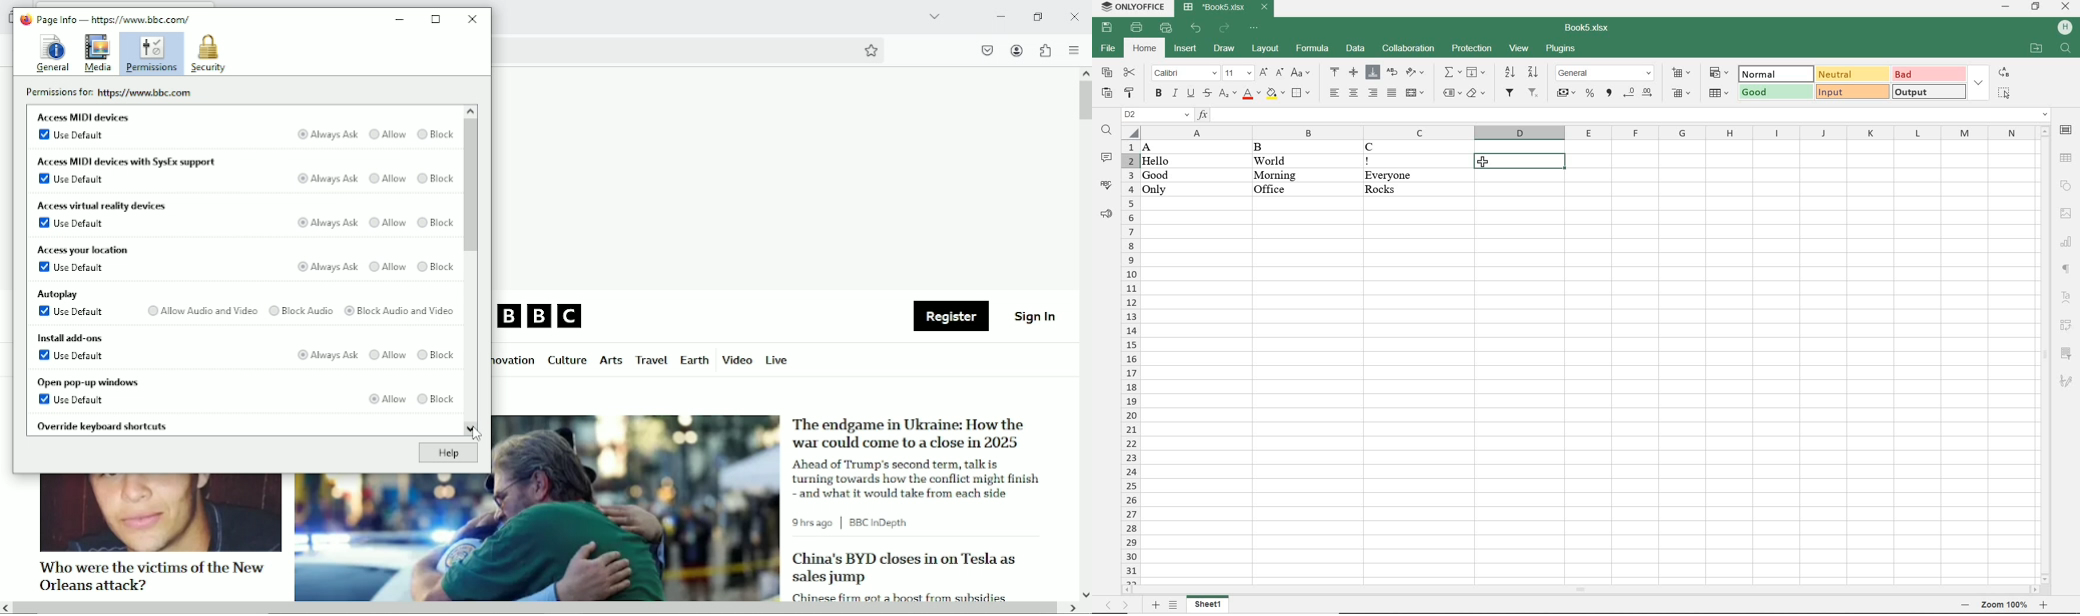 Image resolution: width=2100 pixels, height=616 pixels. What do you see at coordinates (1175, 94) in the screenshot?
I see `italic` at bounding box center [1175, 94].